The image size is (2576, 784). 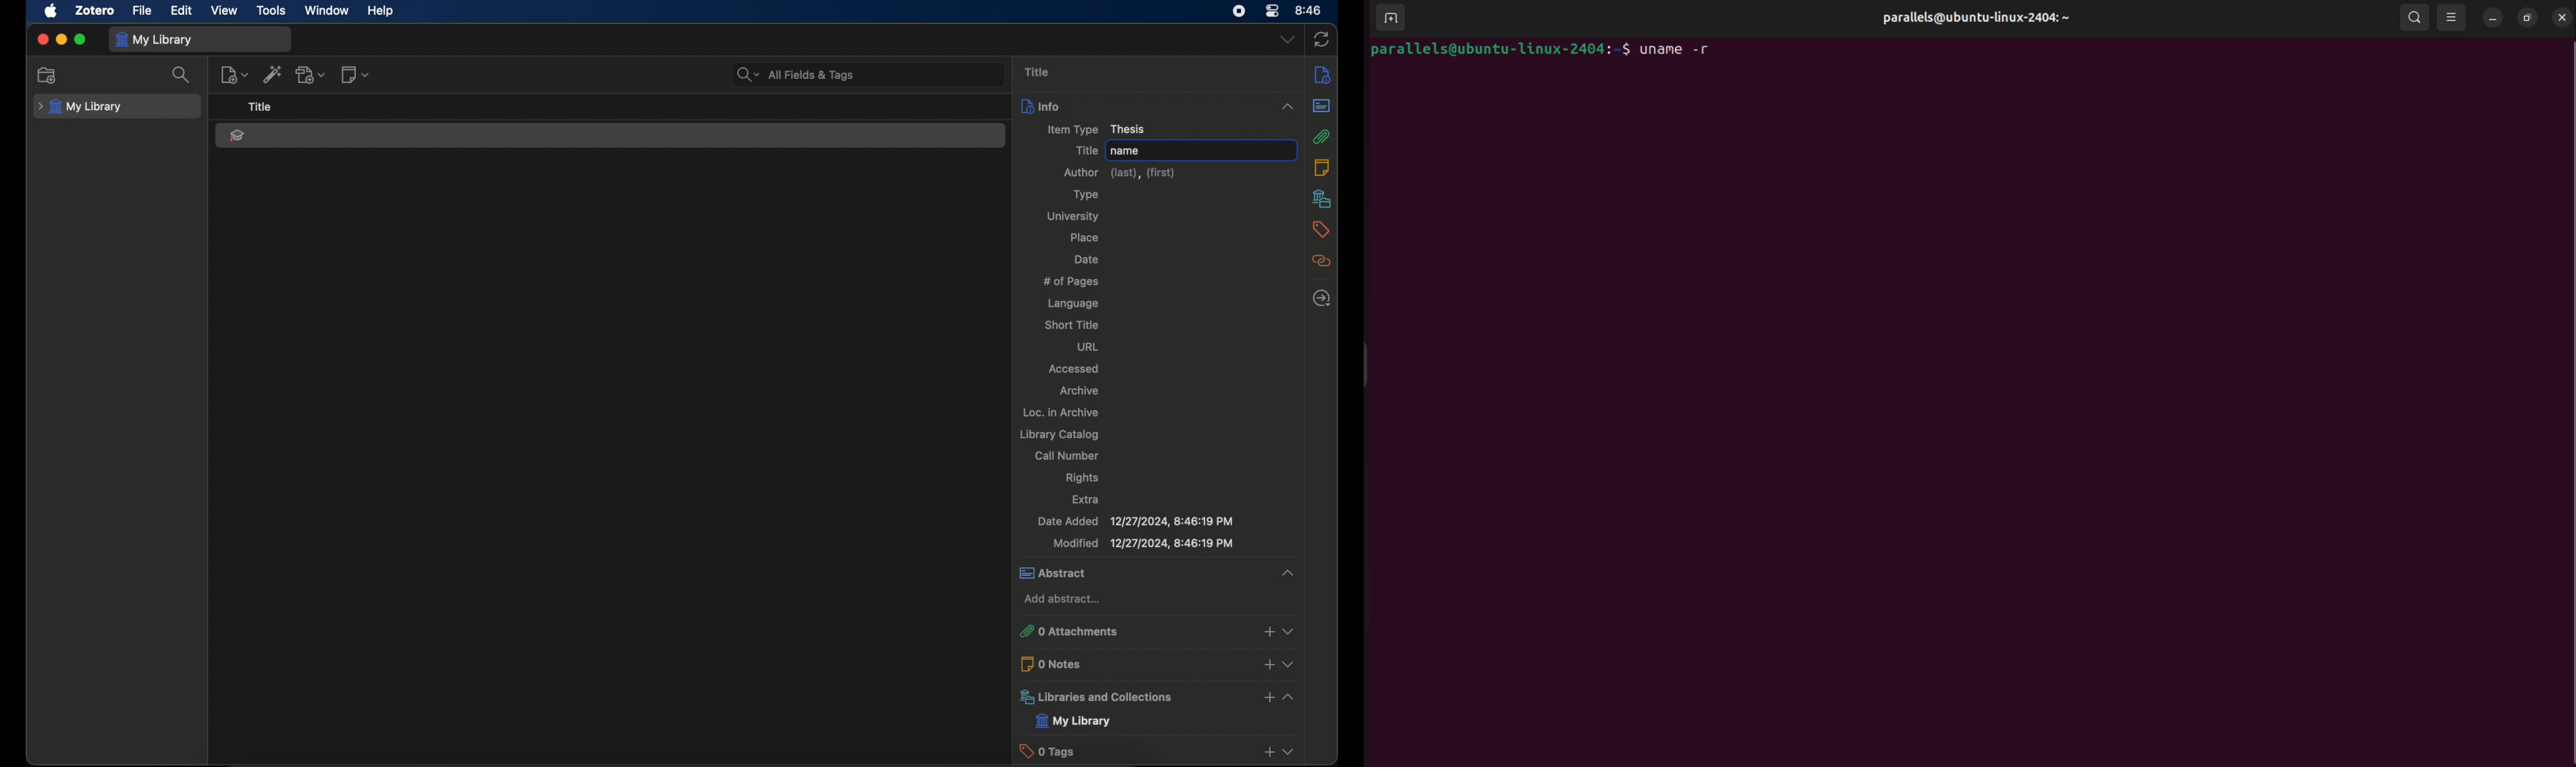 I want to click on 0 attachments, so click(x=1132, y=631).